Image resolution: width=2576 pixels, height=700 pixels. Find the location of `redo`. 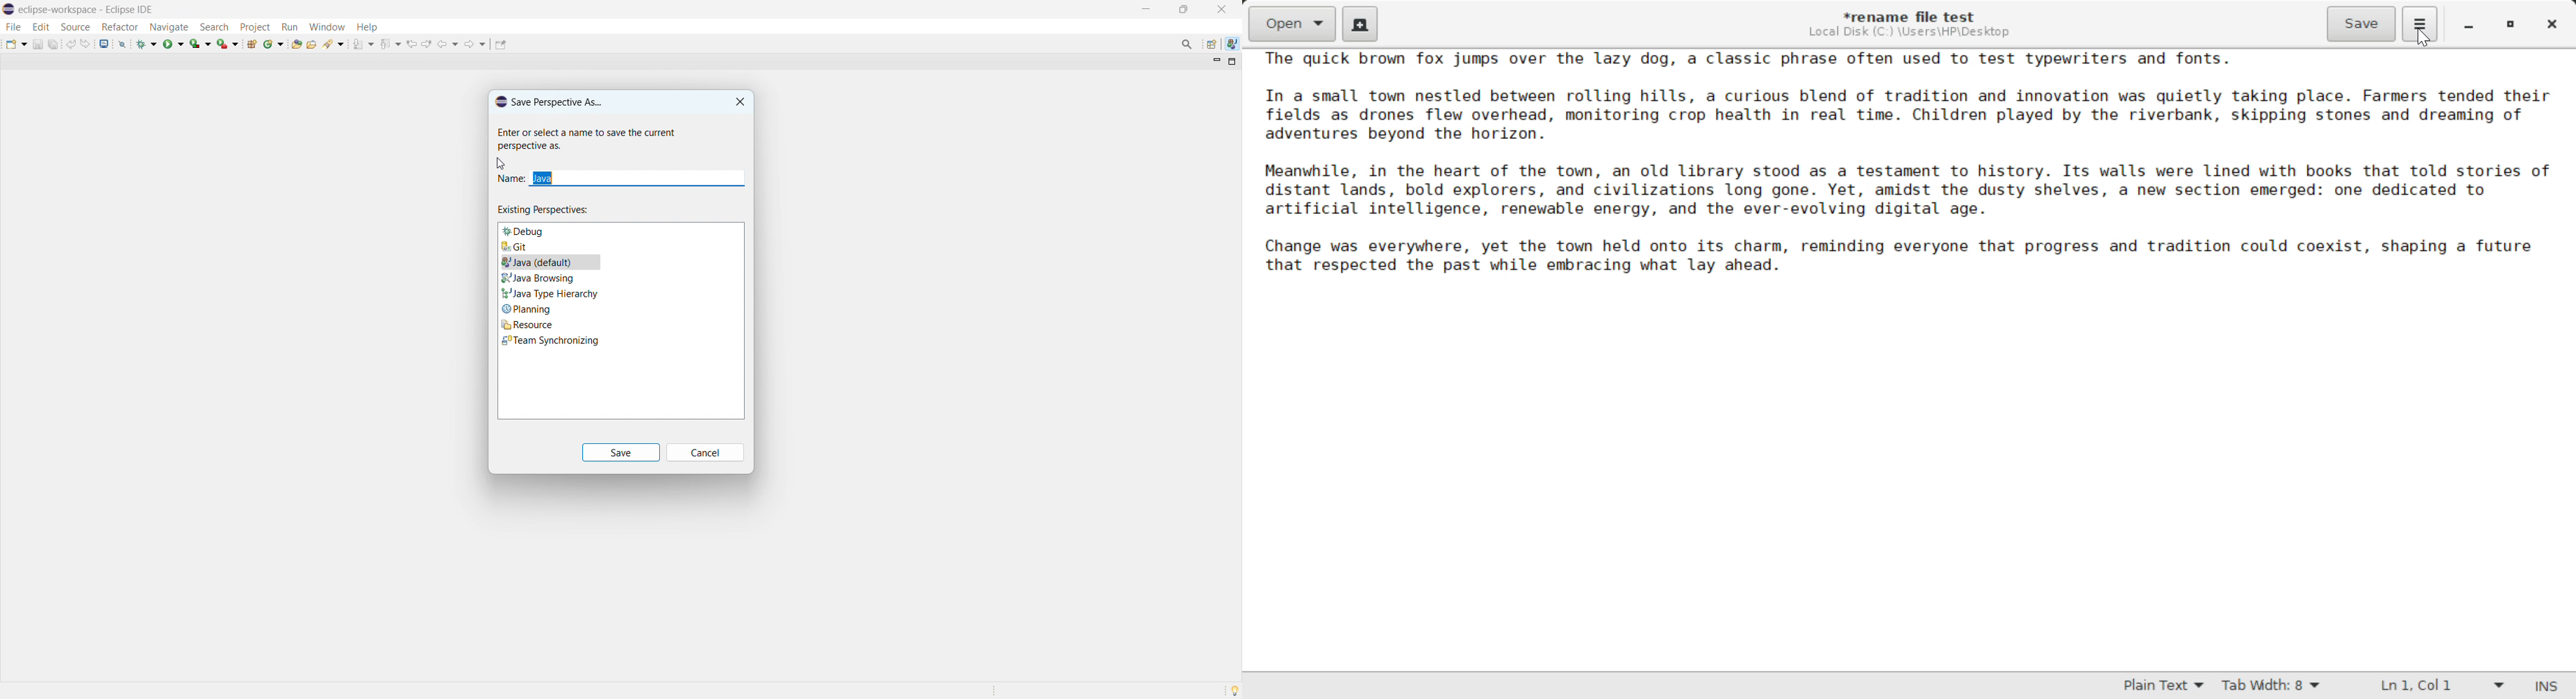

redo is located at coordinates (87, 43).